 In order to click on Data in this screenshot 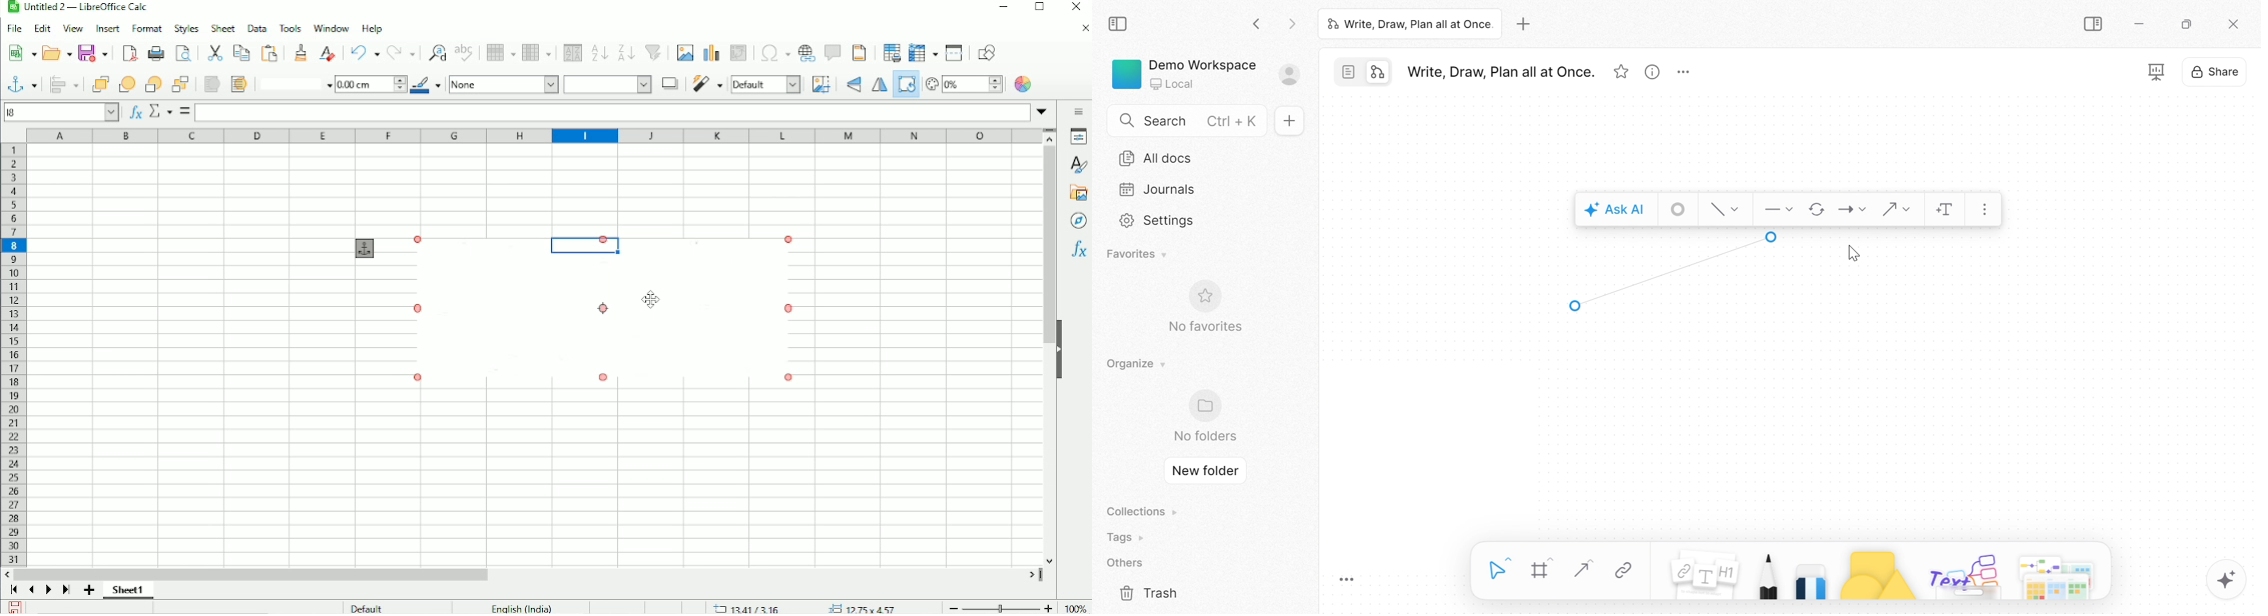, I will do `click(256, 28)`.